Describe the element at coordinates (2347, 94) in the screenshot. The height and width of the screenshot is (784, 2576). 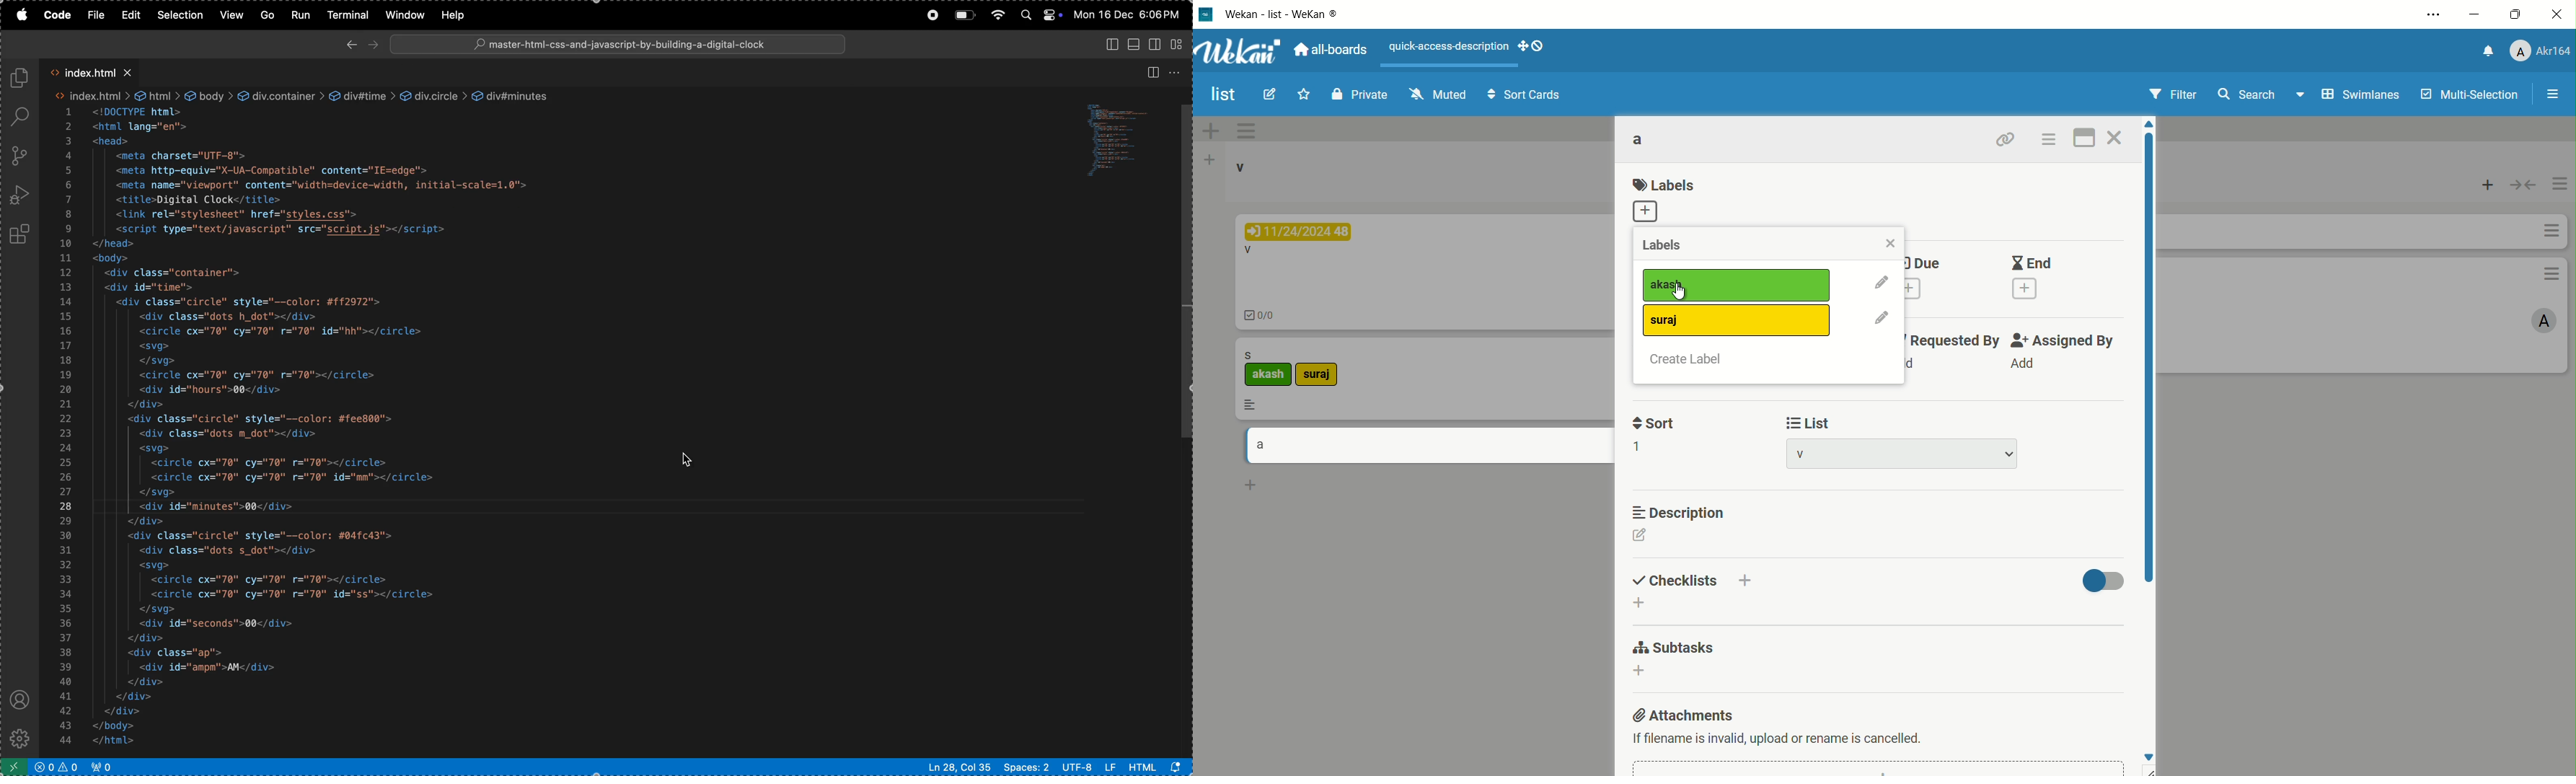
I see `swimlanes` at that location.